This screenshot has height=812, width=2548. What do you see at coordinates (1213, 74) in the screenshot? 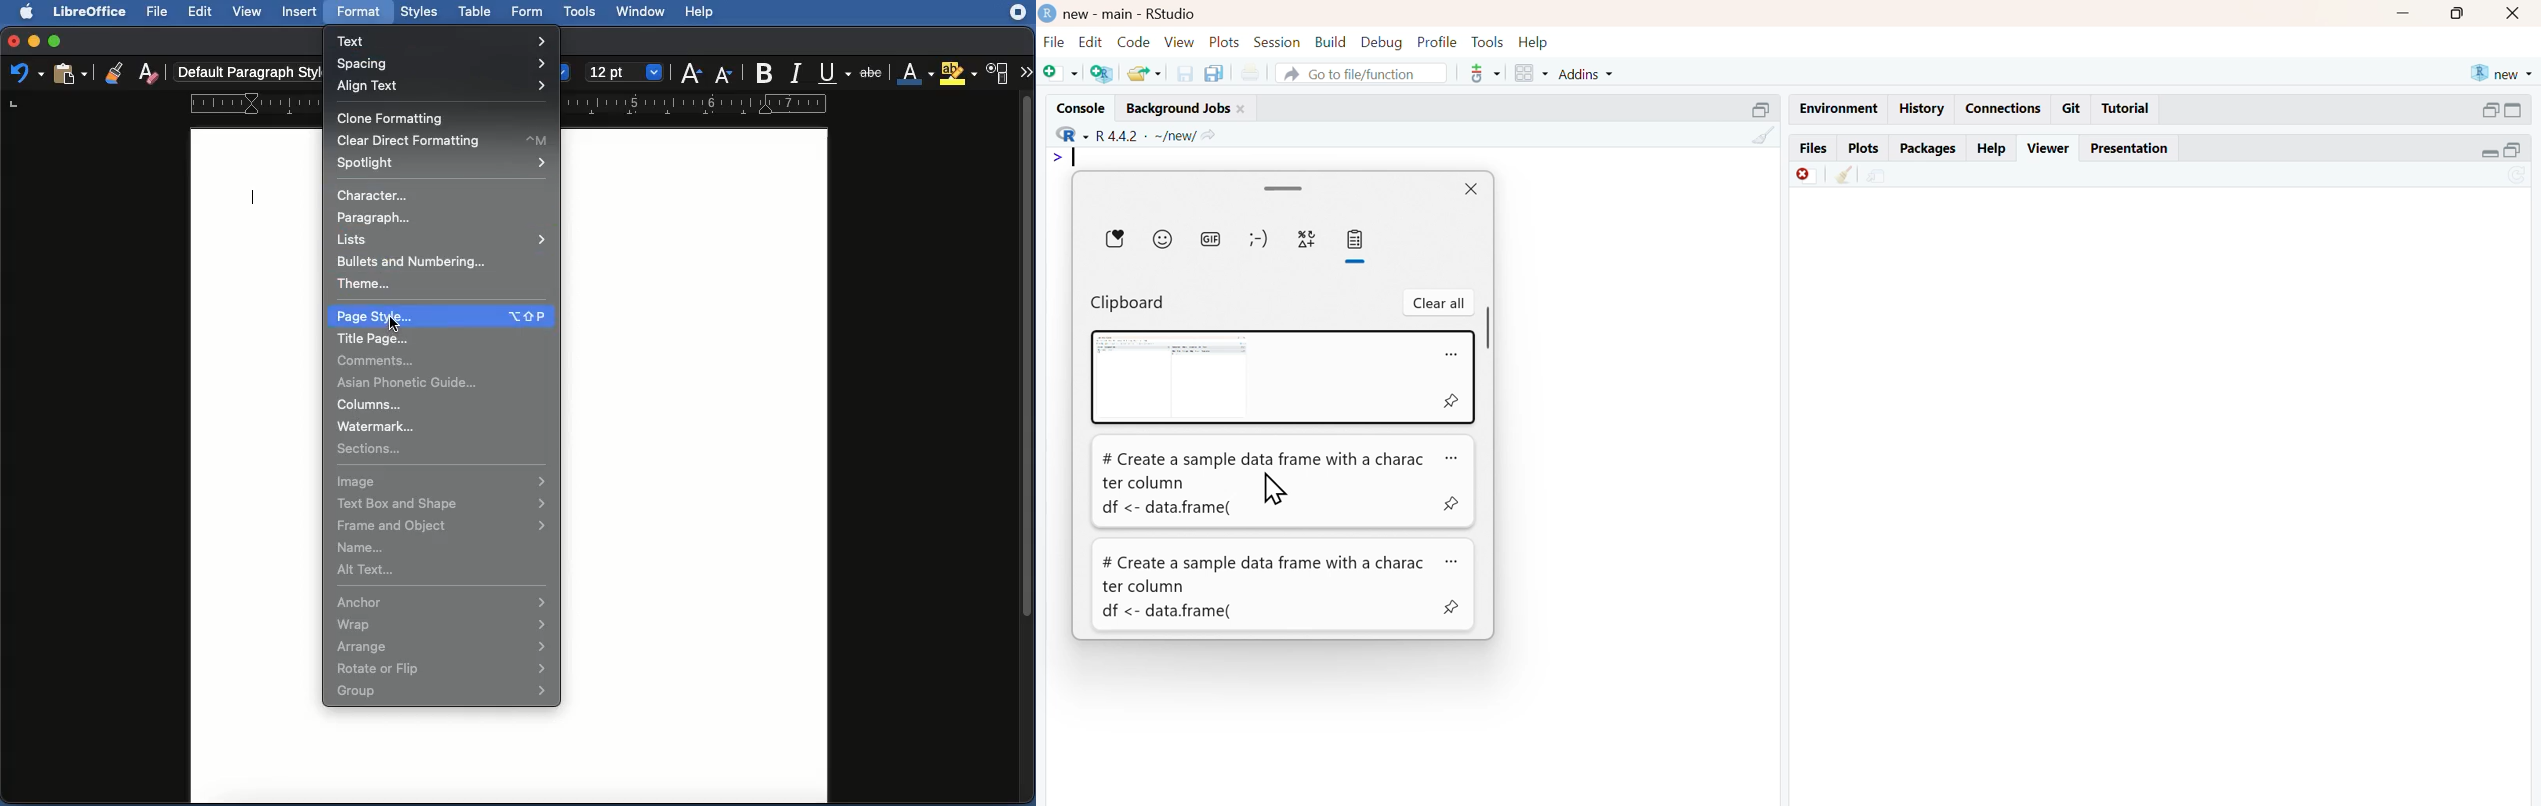
I see `copy` at bounding box center [1213, 74].